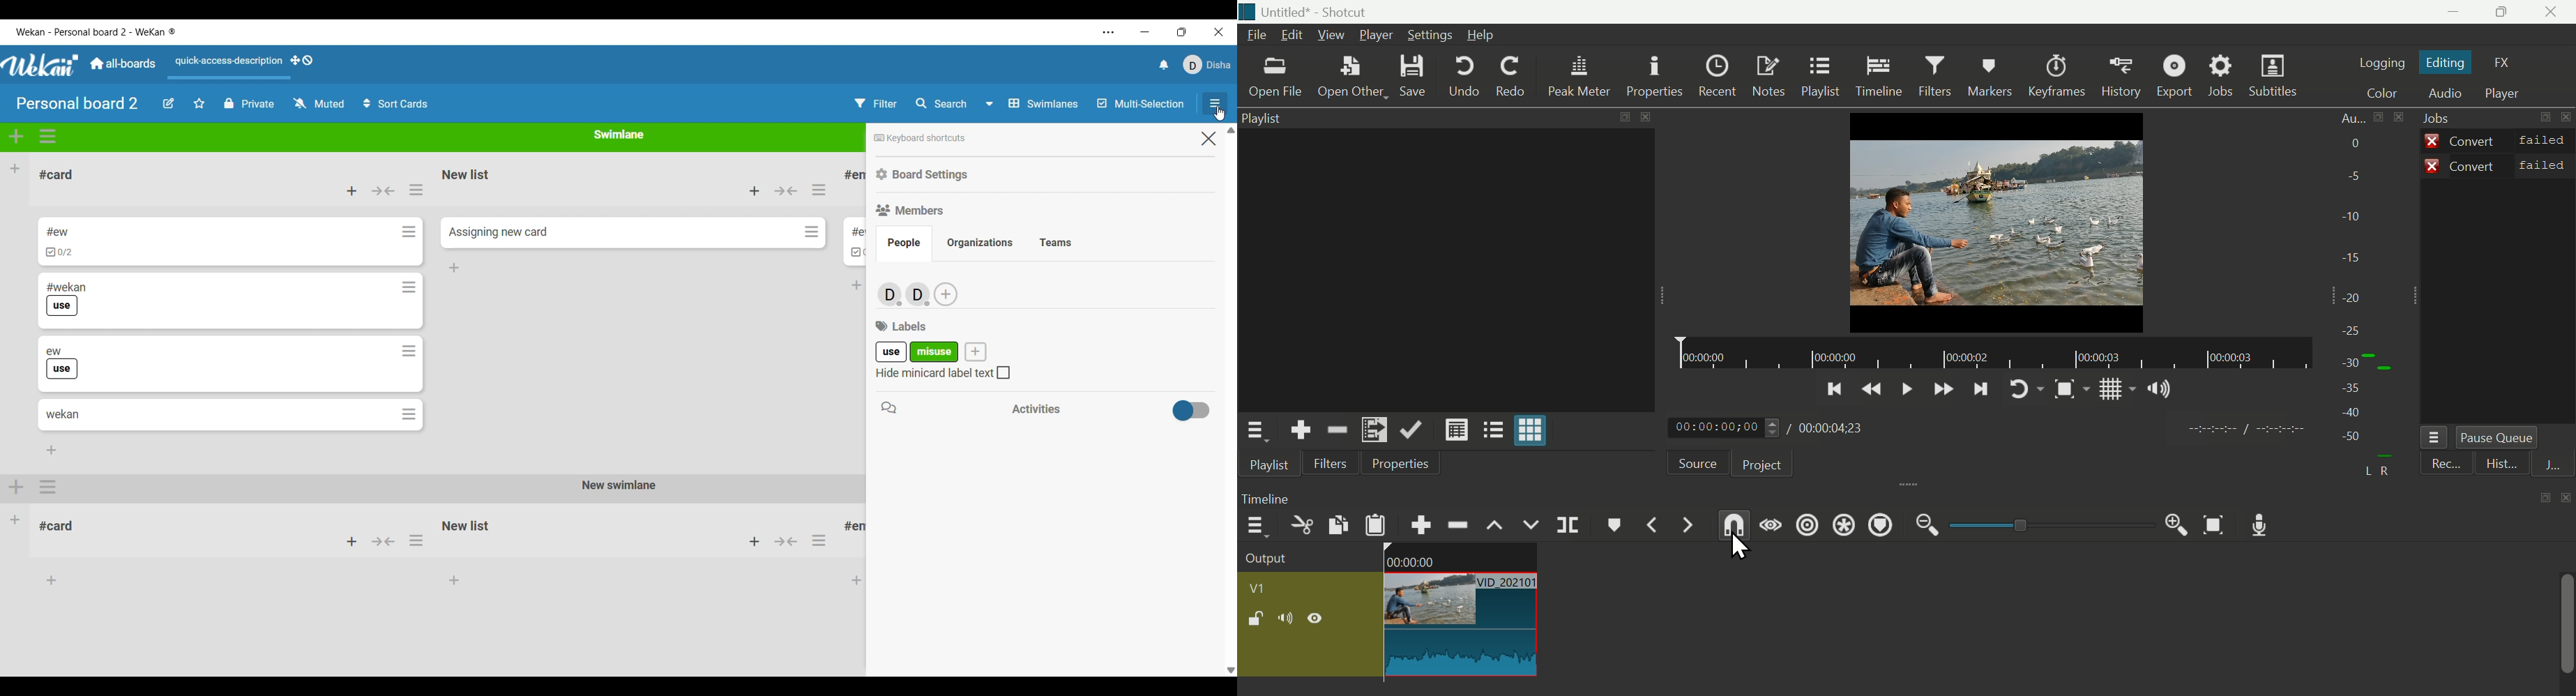  I want to click on Keyboard shortcuts, so click(920, 139).